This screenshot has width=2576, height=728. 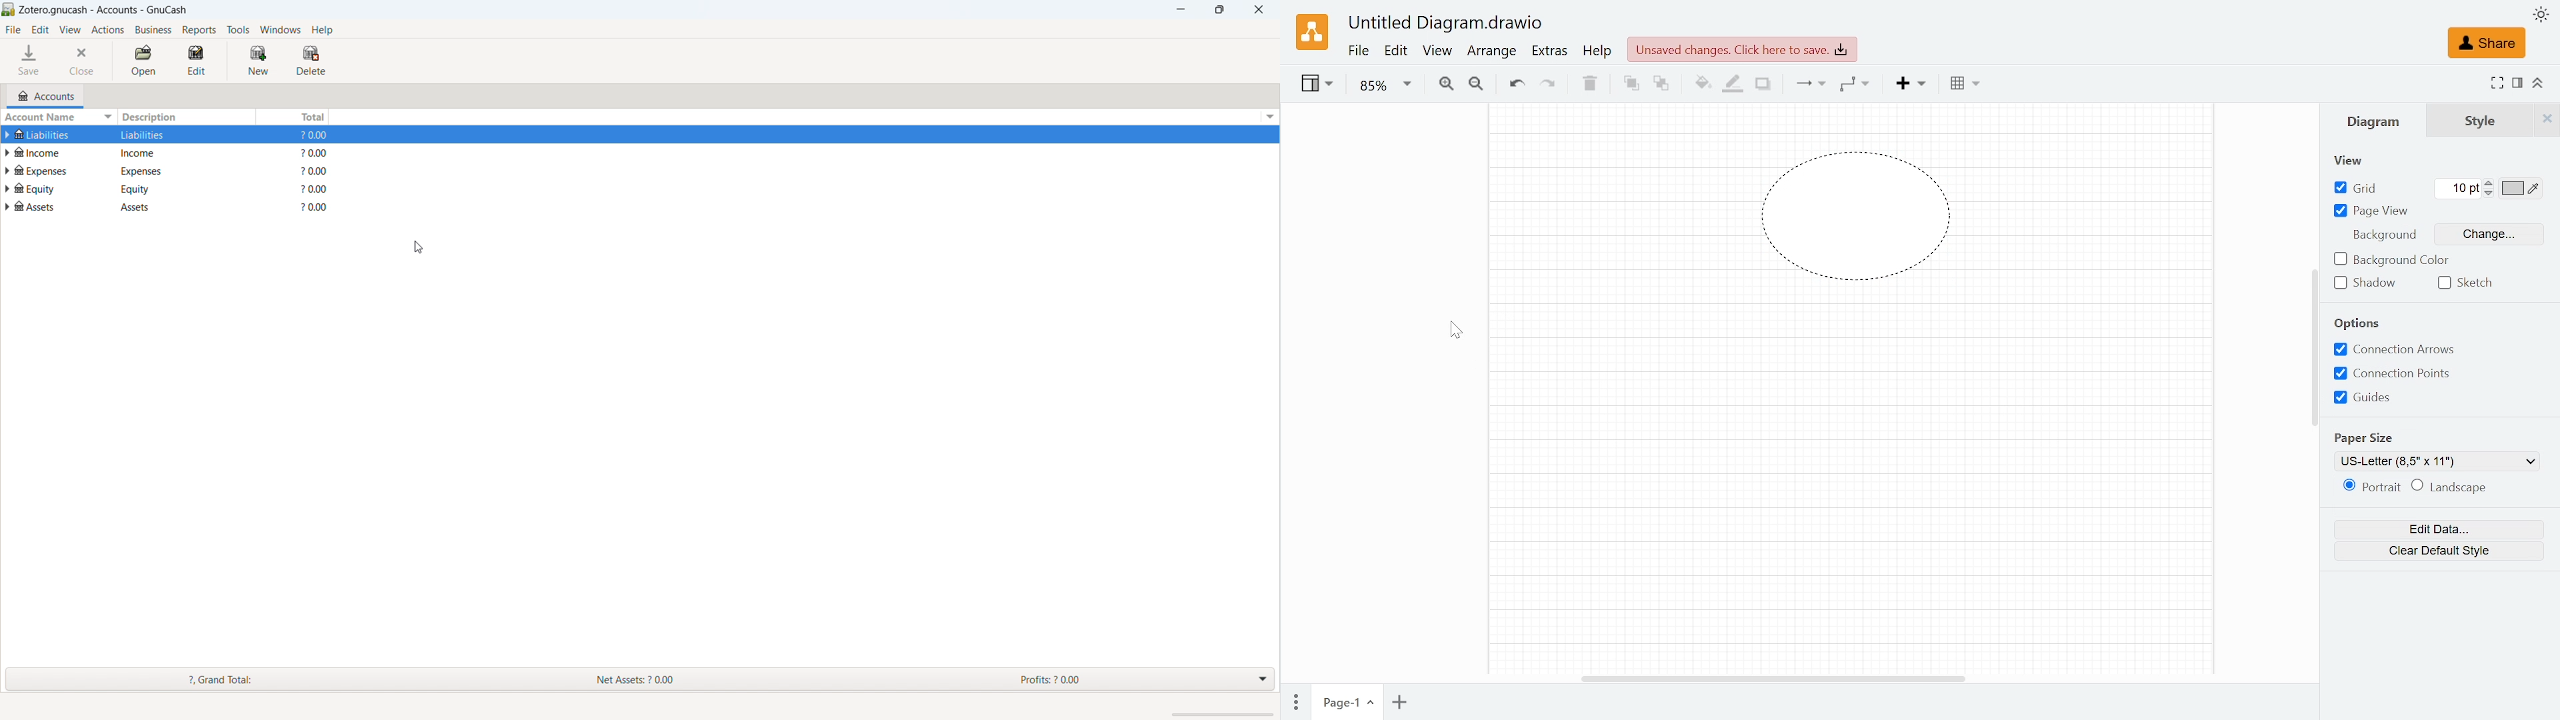 What do you see at coordinates (1313, 31) in the screenshot?
I see `Draw.io logo` at bounding box center [1313, 31].